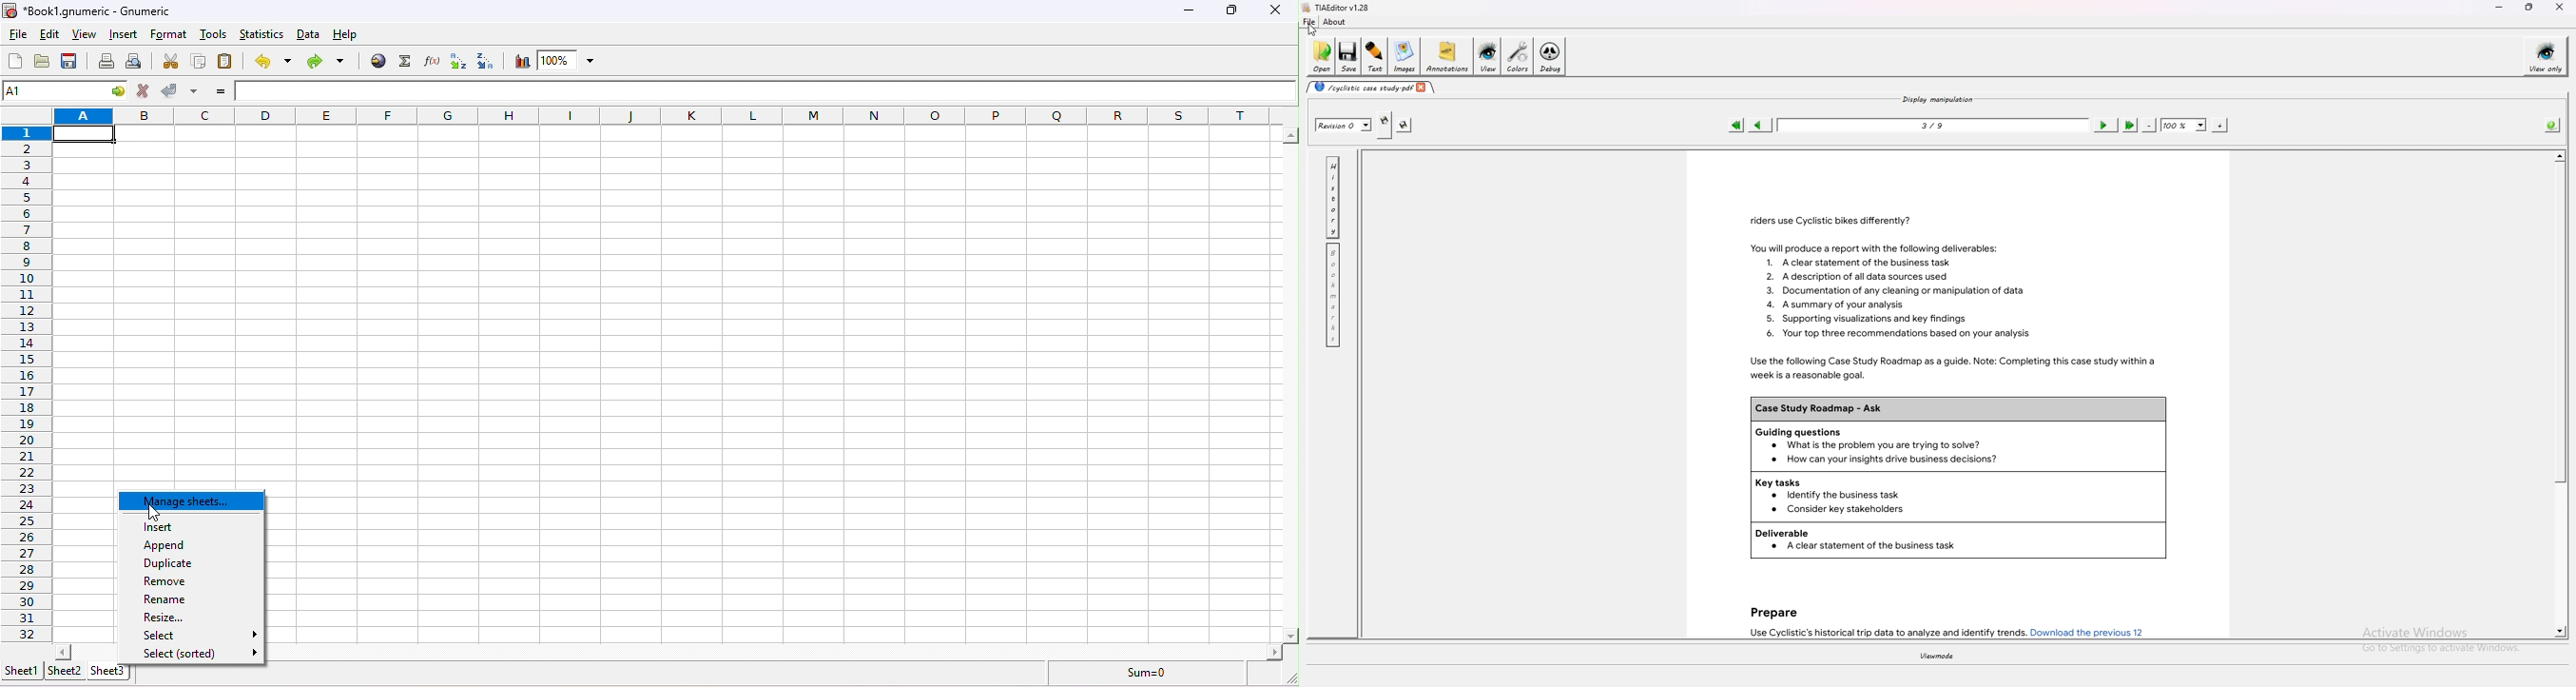  What do you see at coordinates (229, 64) in the screenshot?
I see `paste` at bounding box center [229, 64].